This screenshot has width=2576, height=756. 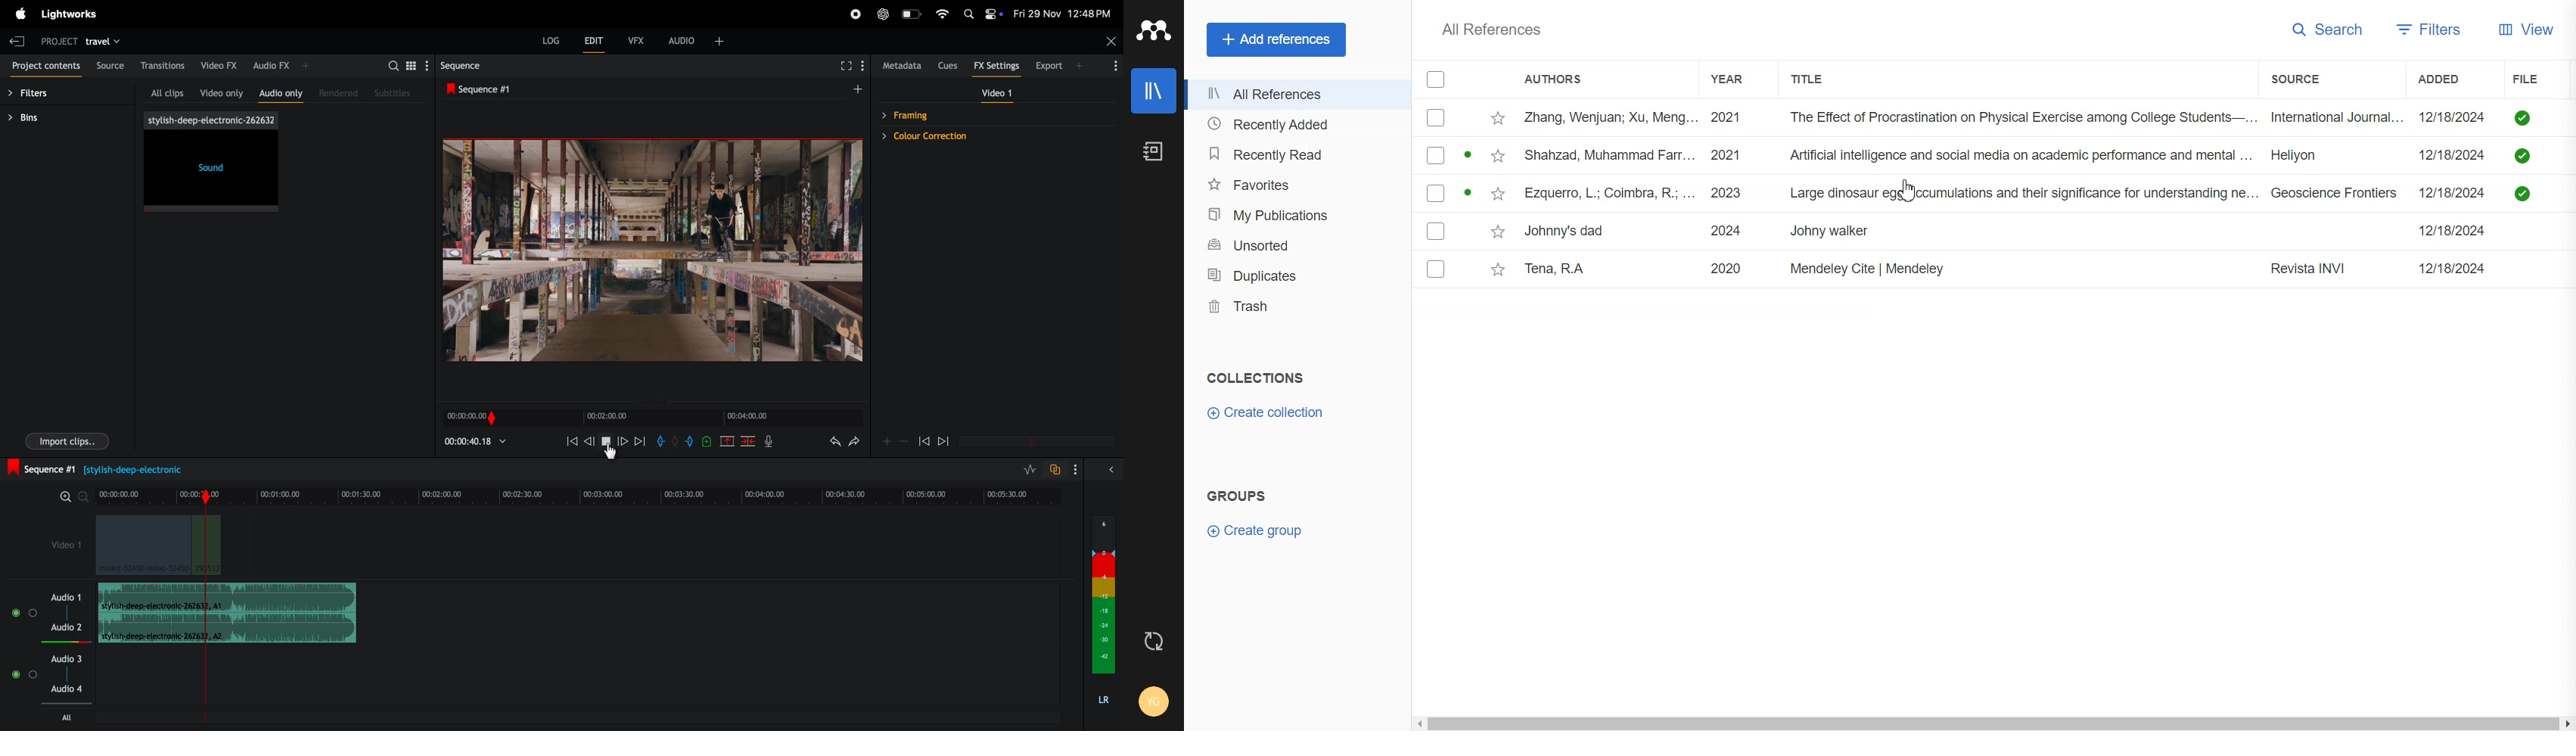 What do you see at coordinates (1819, 77) in the screenshot?
I see `Title` at bounding box center [1819, 77].